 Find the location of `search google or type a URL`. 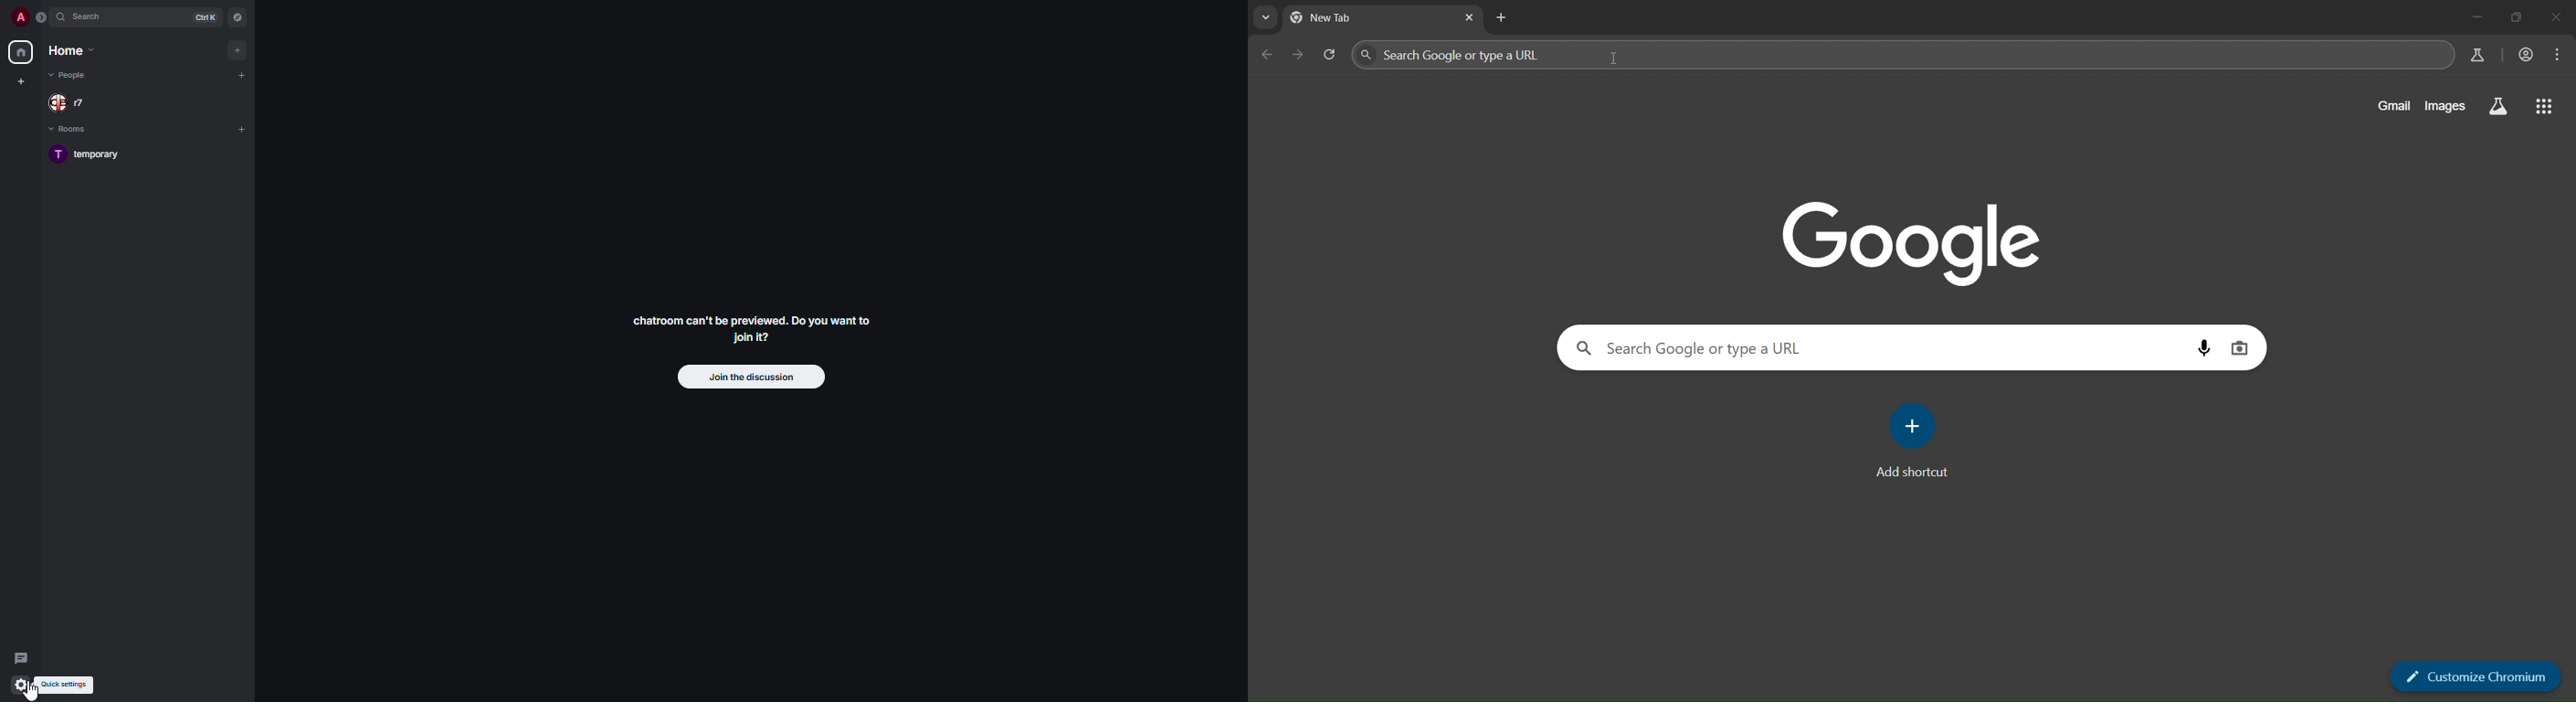

search google or type a URL is located at coordinates (1880, 348).